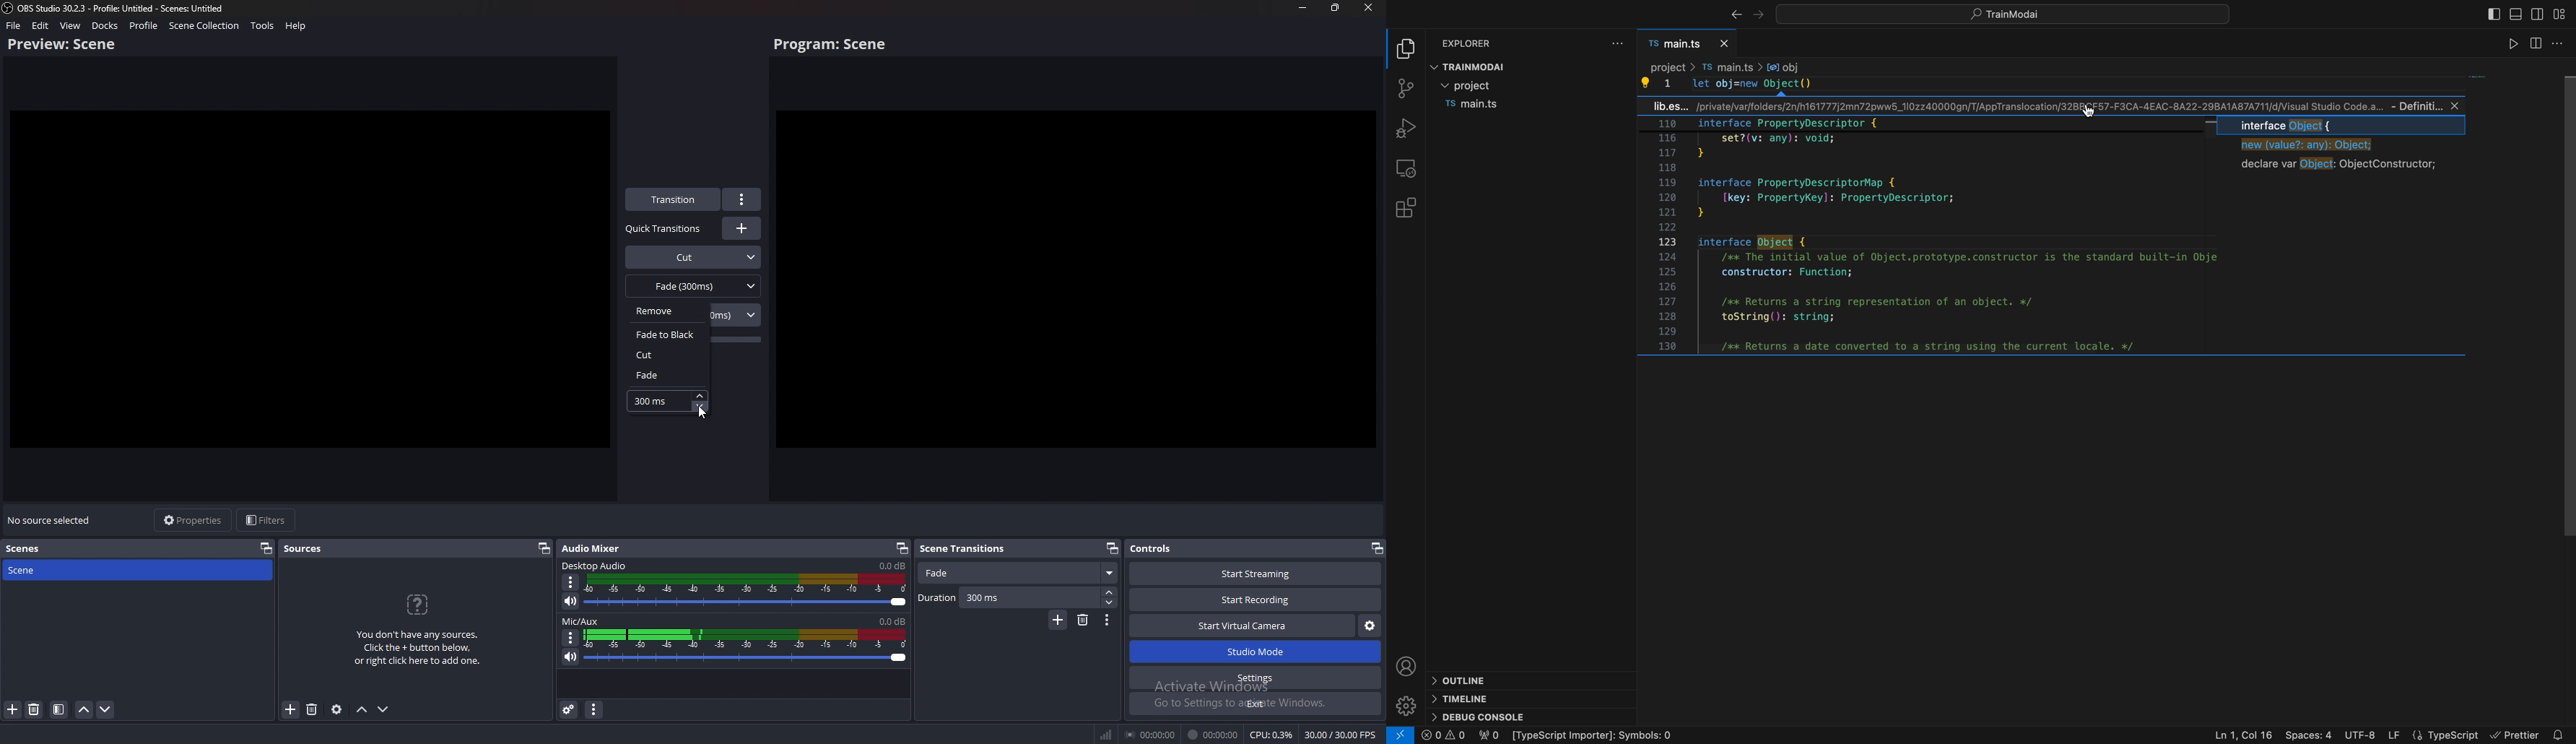 Image resolution: width=2576 pixels, height=756 pixels. I want to click on fade to black, so click(669, 334).